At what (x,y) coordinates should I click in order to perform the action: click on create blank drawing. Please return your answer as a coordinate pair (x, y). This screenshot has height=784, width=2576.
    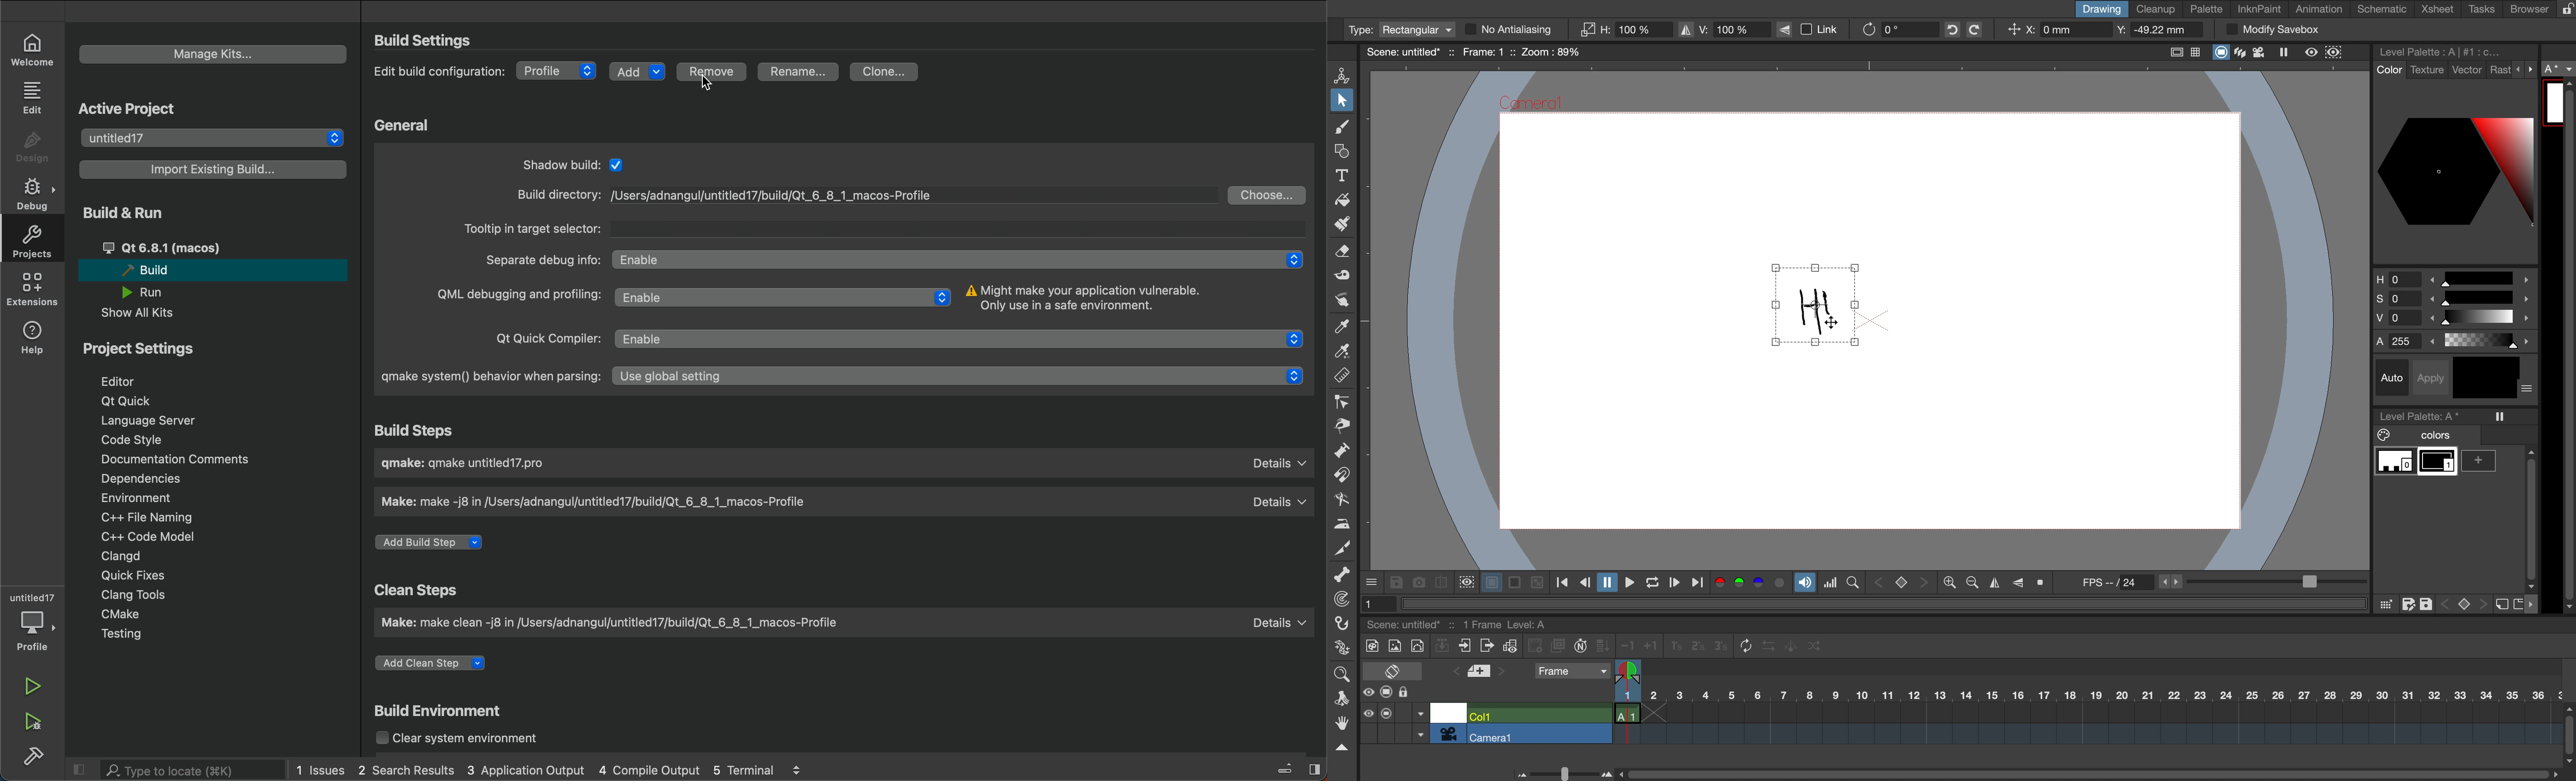
    Looking at the image, I should click on (1537, 646).